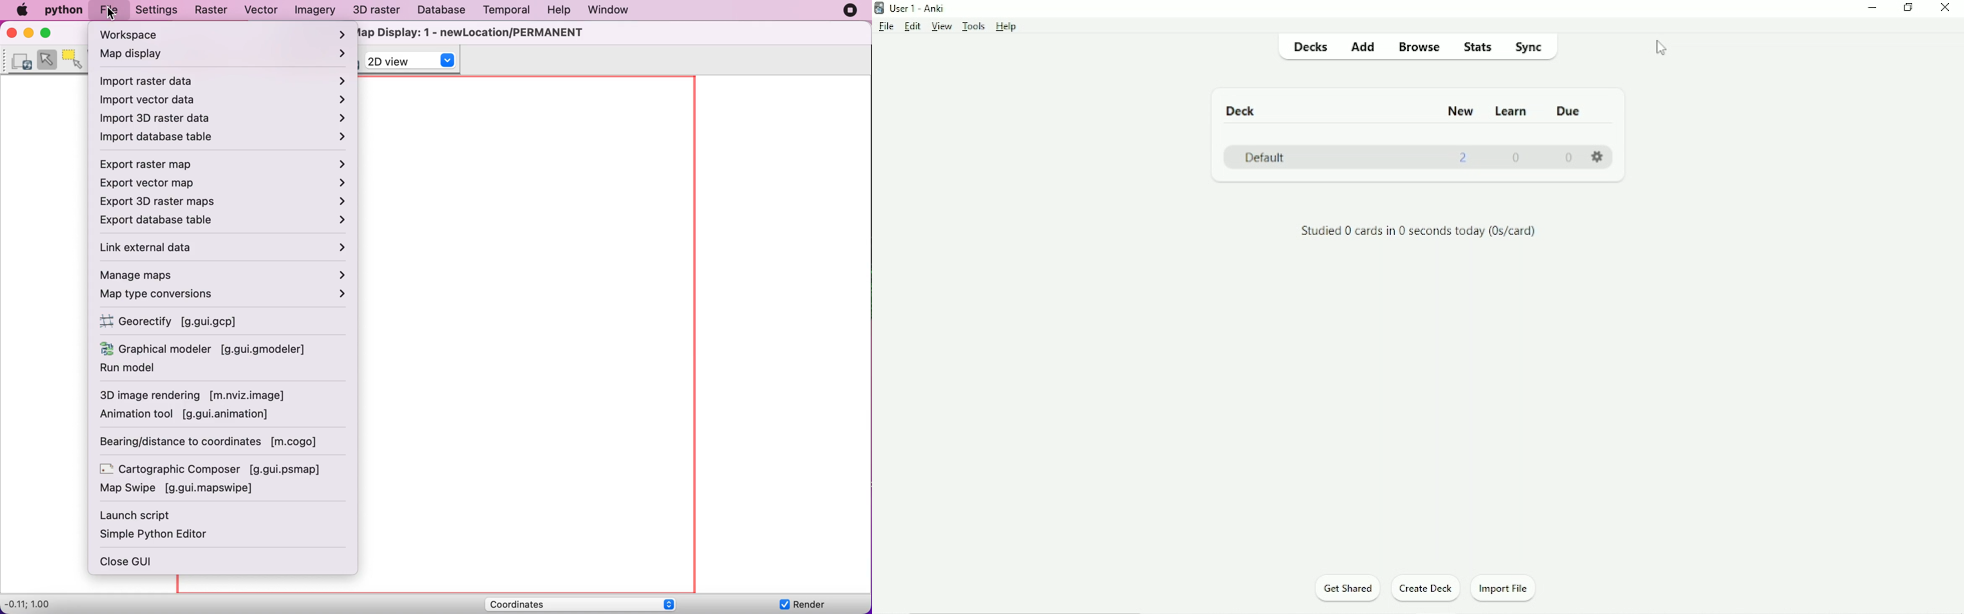 The width and height of the screenshot is (1988, 616). Describe the element at coordinates (1519, 160) in the screenshot. I see `0` at that location.